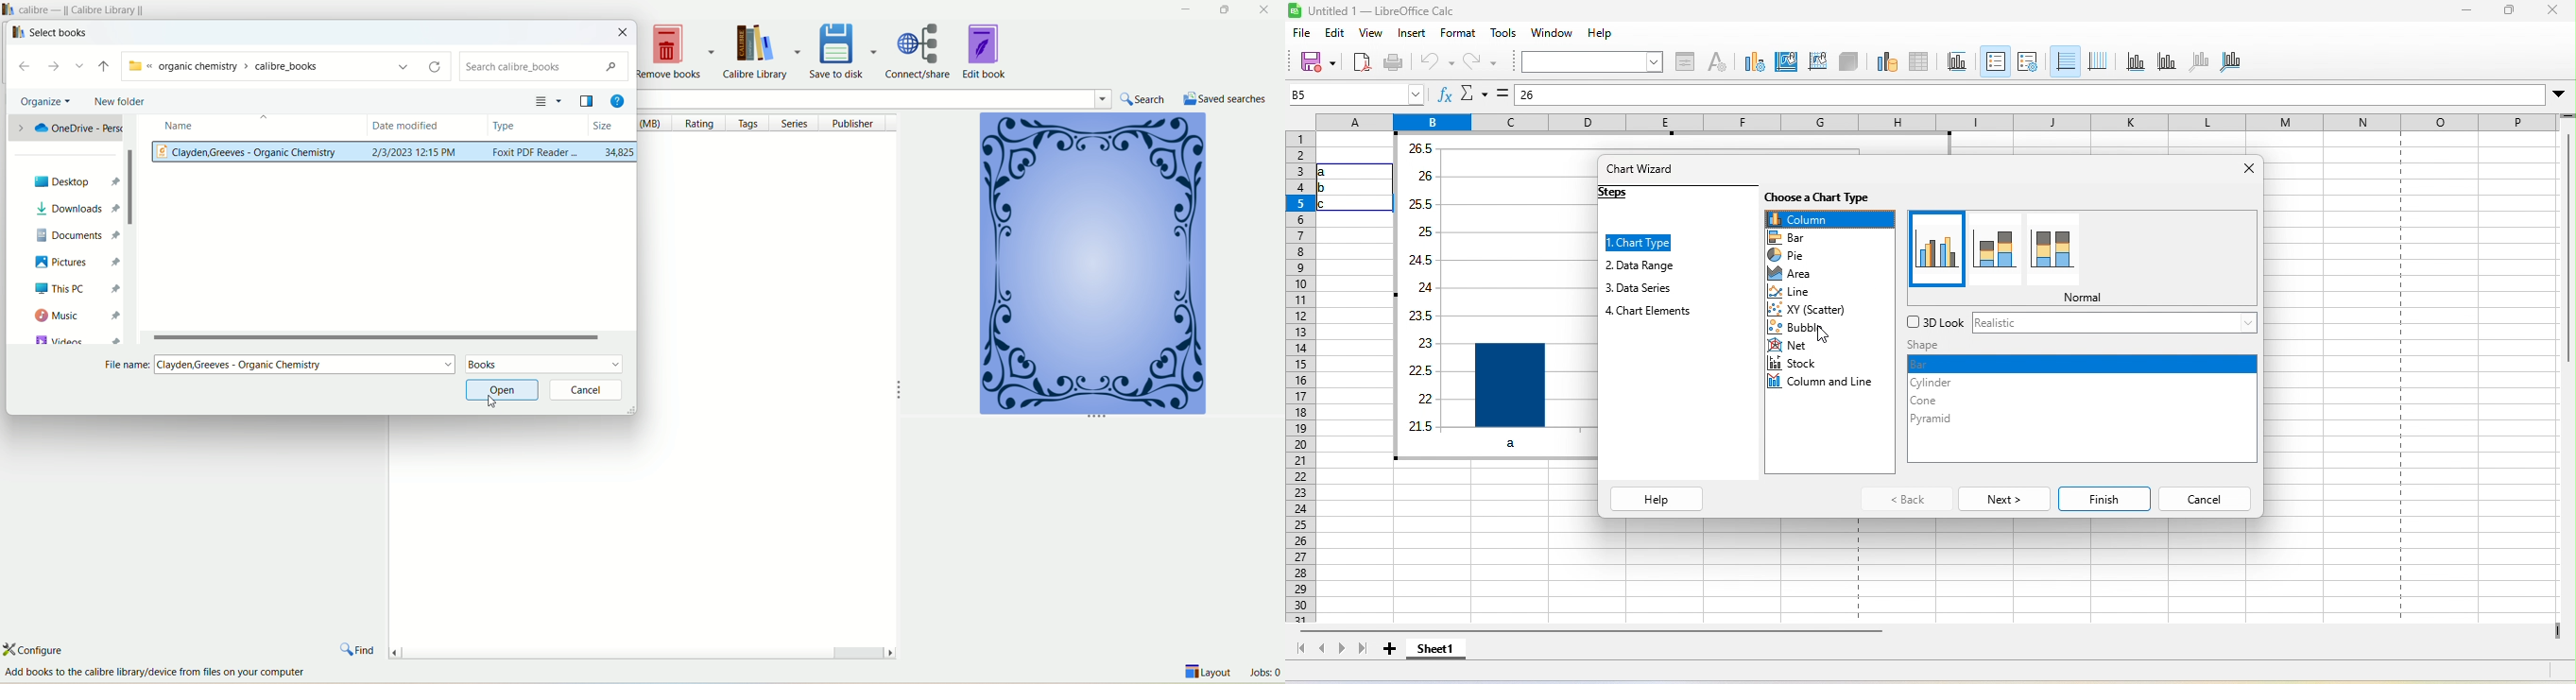  I want to click on pie, so click(1793, 256).